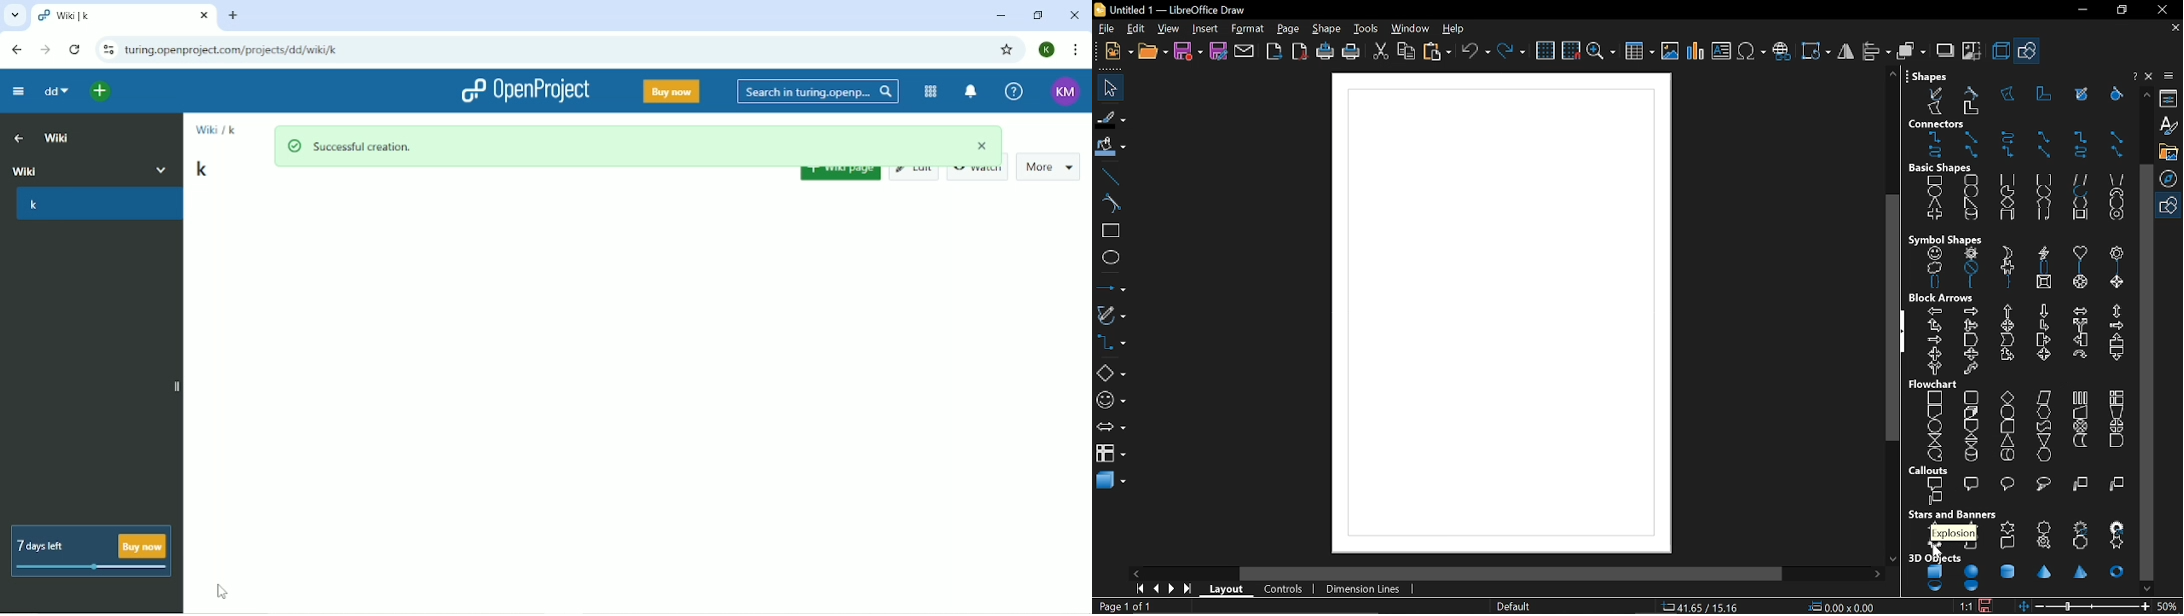  Describe the element at coordinates (1218, 51) in the screenshot. I see `save as` at that location.